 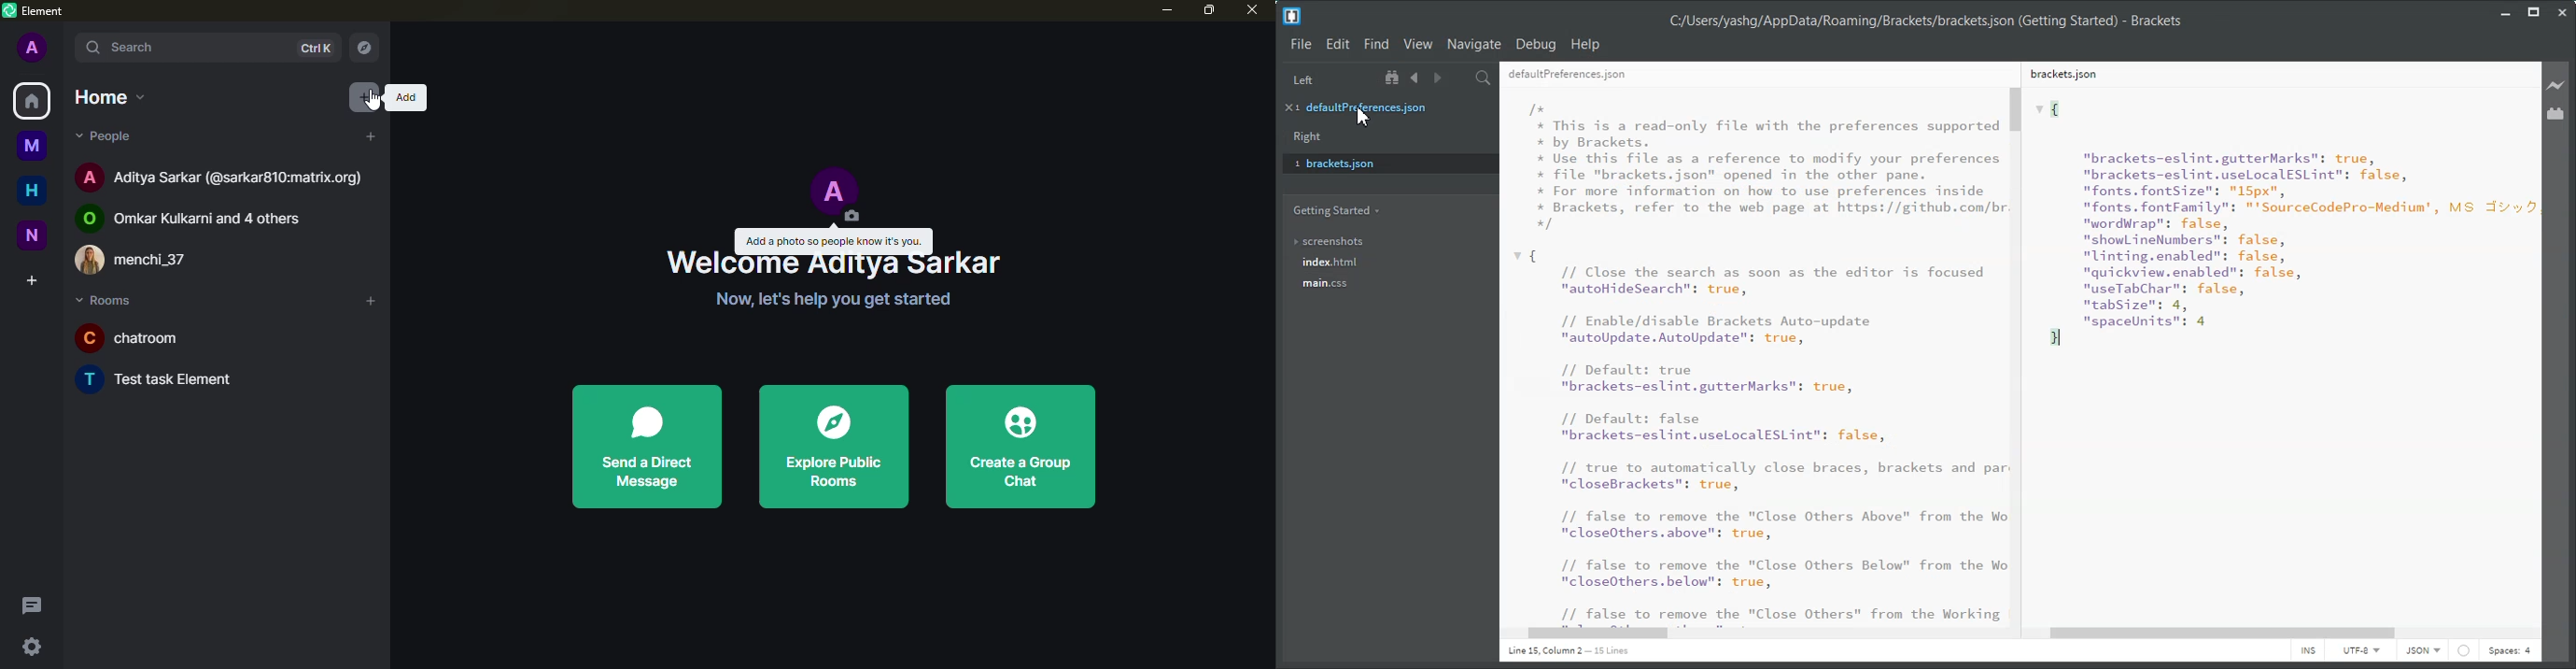 I want to click on Text, so click(x=1568, y=651).